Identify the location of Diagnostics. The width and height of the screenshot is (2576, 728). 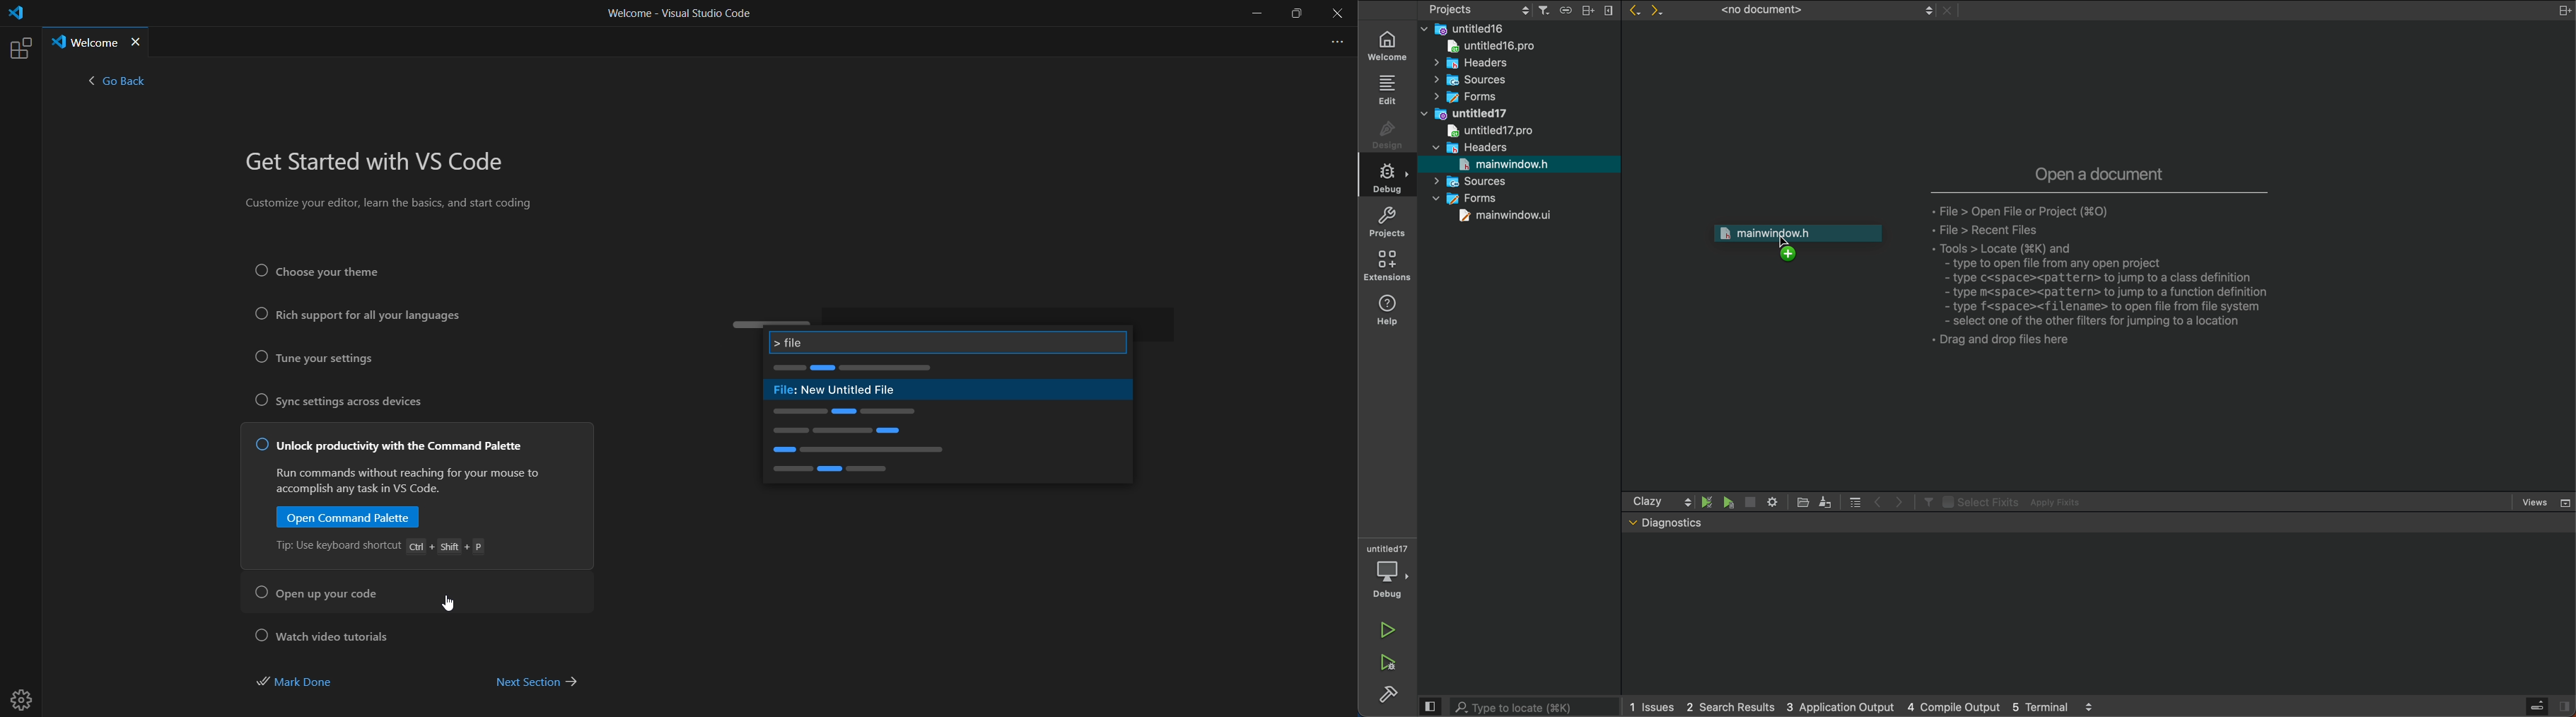
(1666, 523).